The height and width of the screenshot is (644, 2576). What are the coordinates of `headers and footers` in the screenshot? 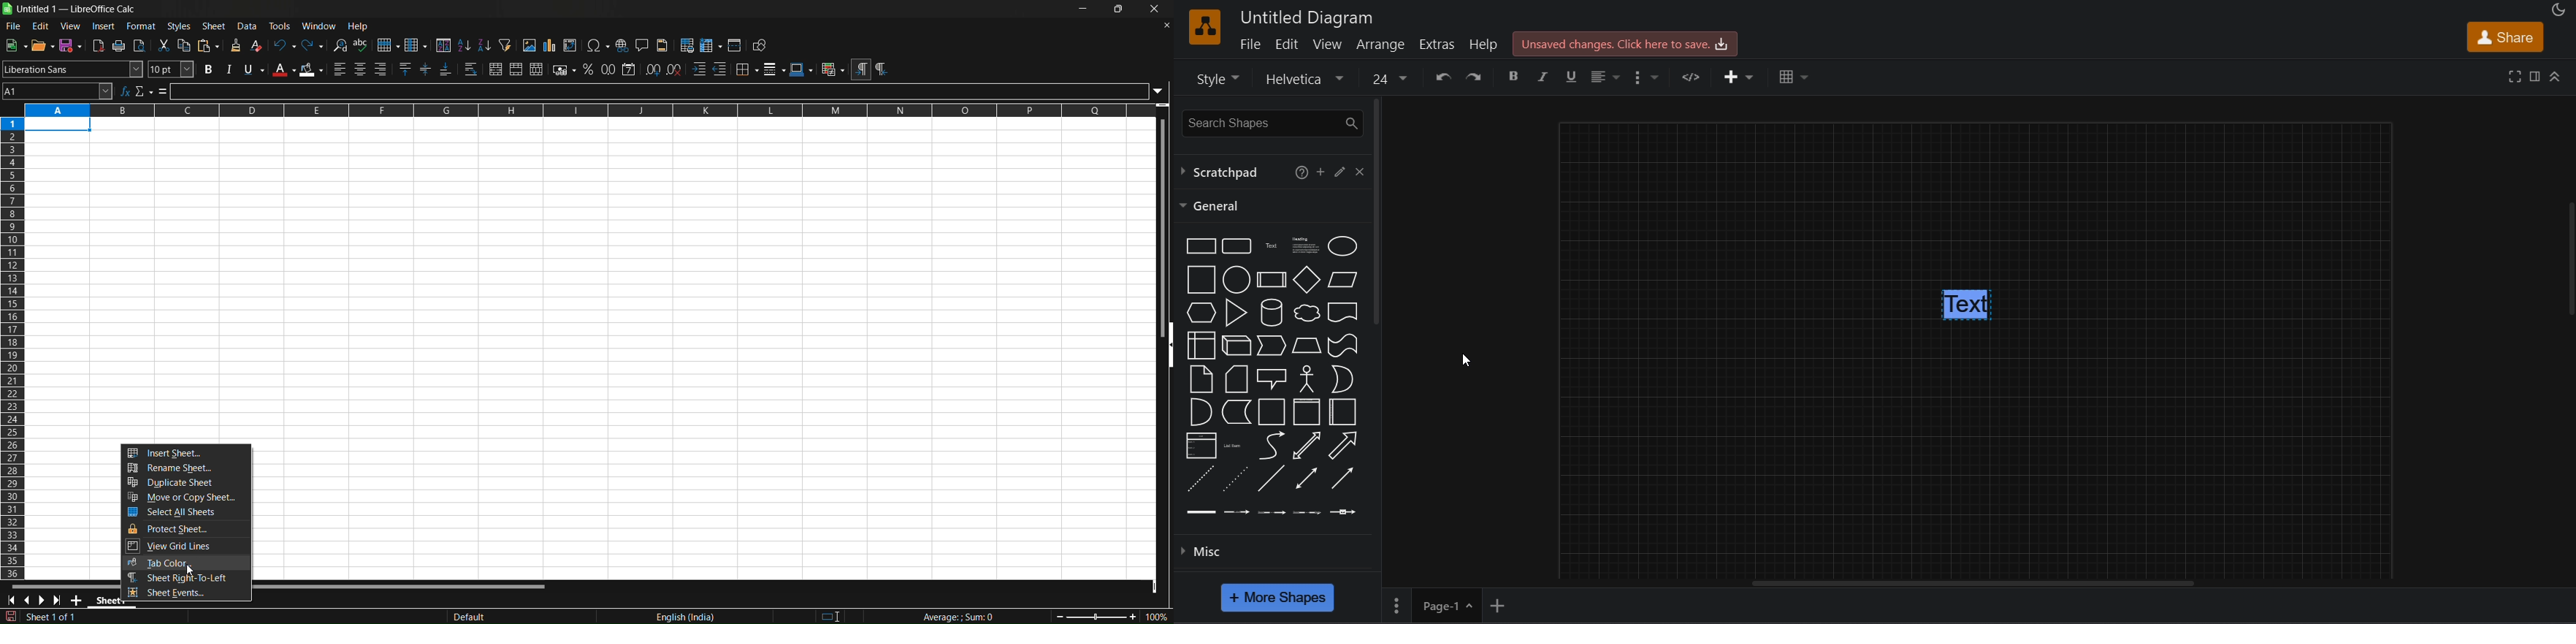 It's located at (664, 45).